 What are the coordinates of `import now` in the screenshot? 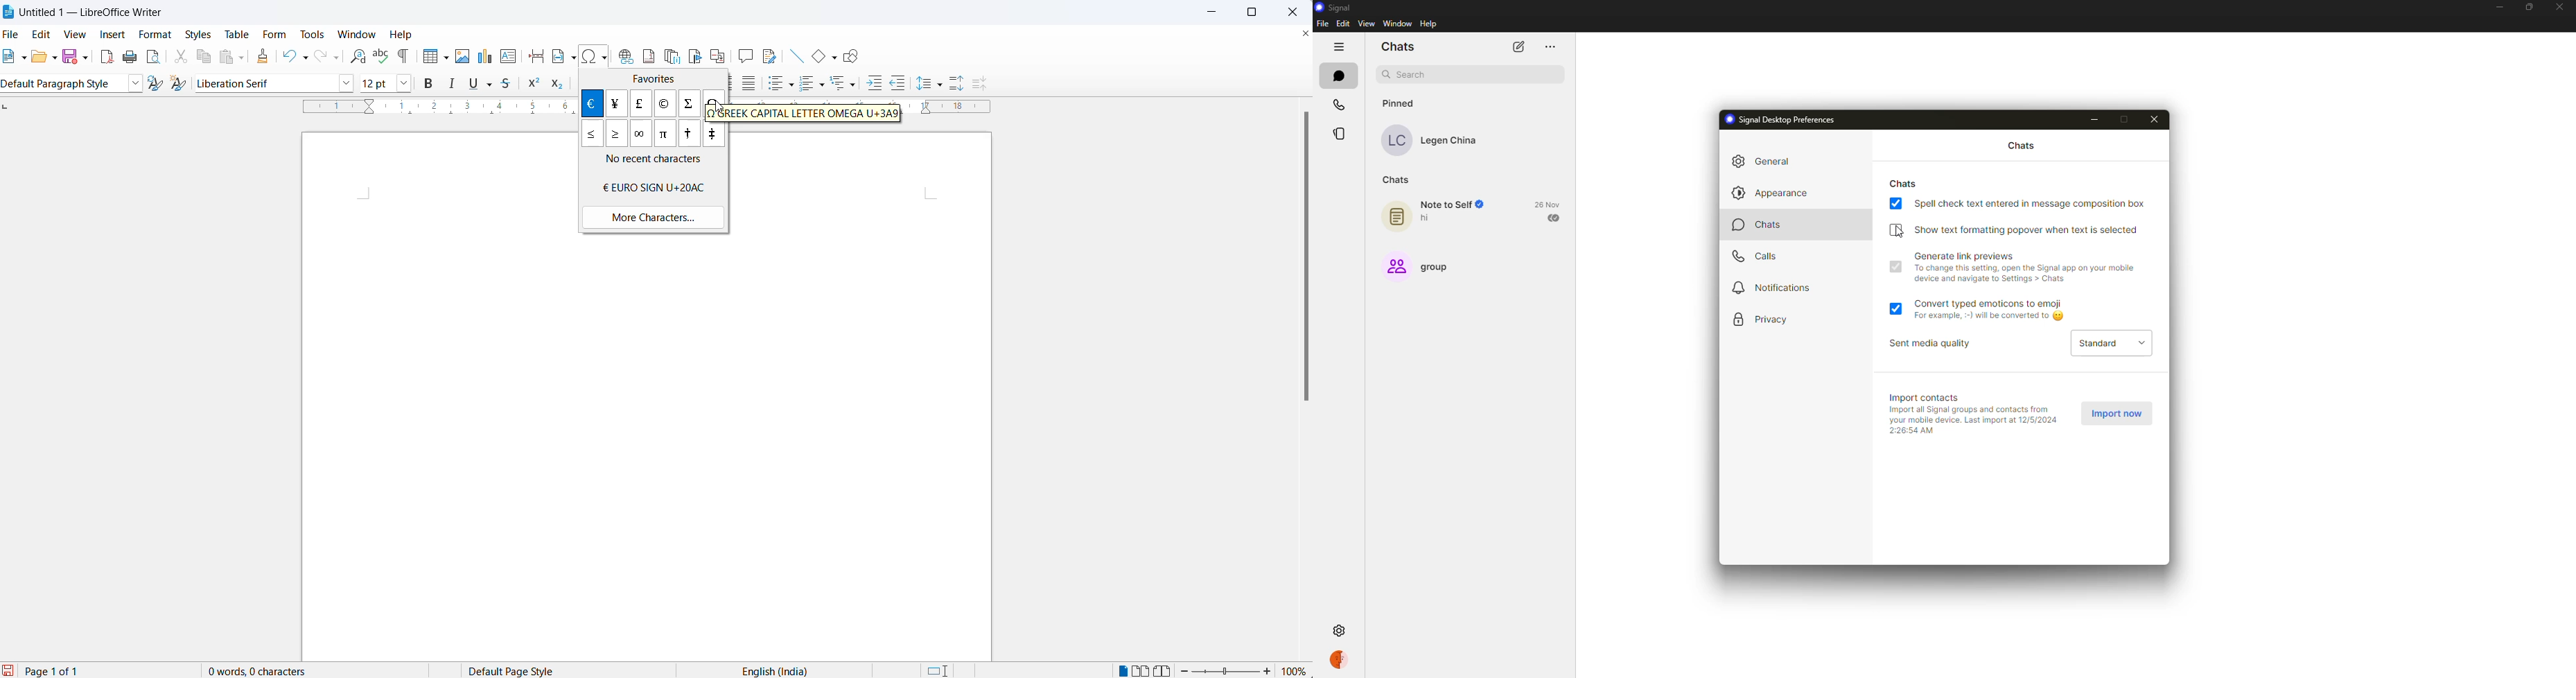 It's located at (2118, 414).